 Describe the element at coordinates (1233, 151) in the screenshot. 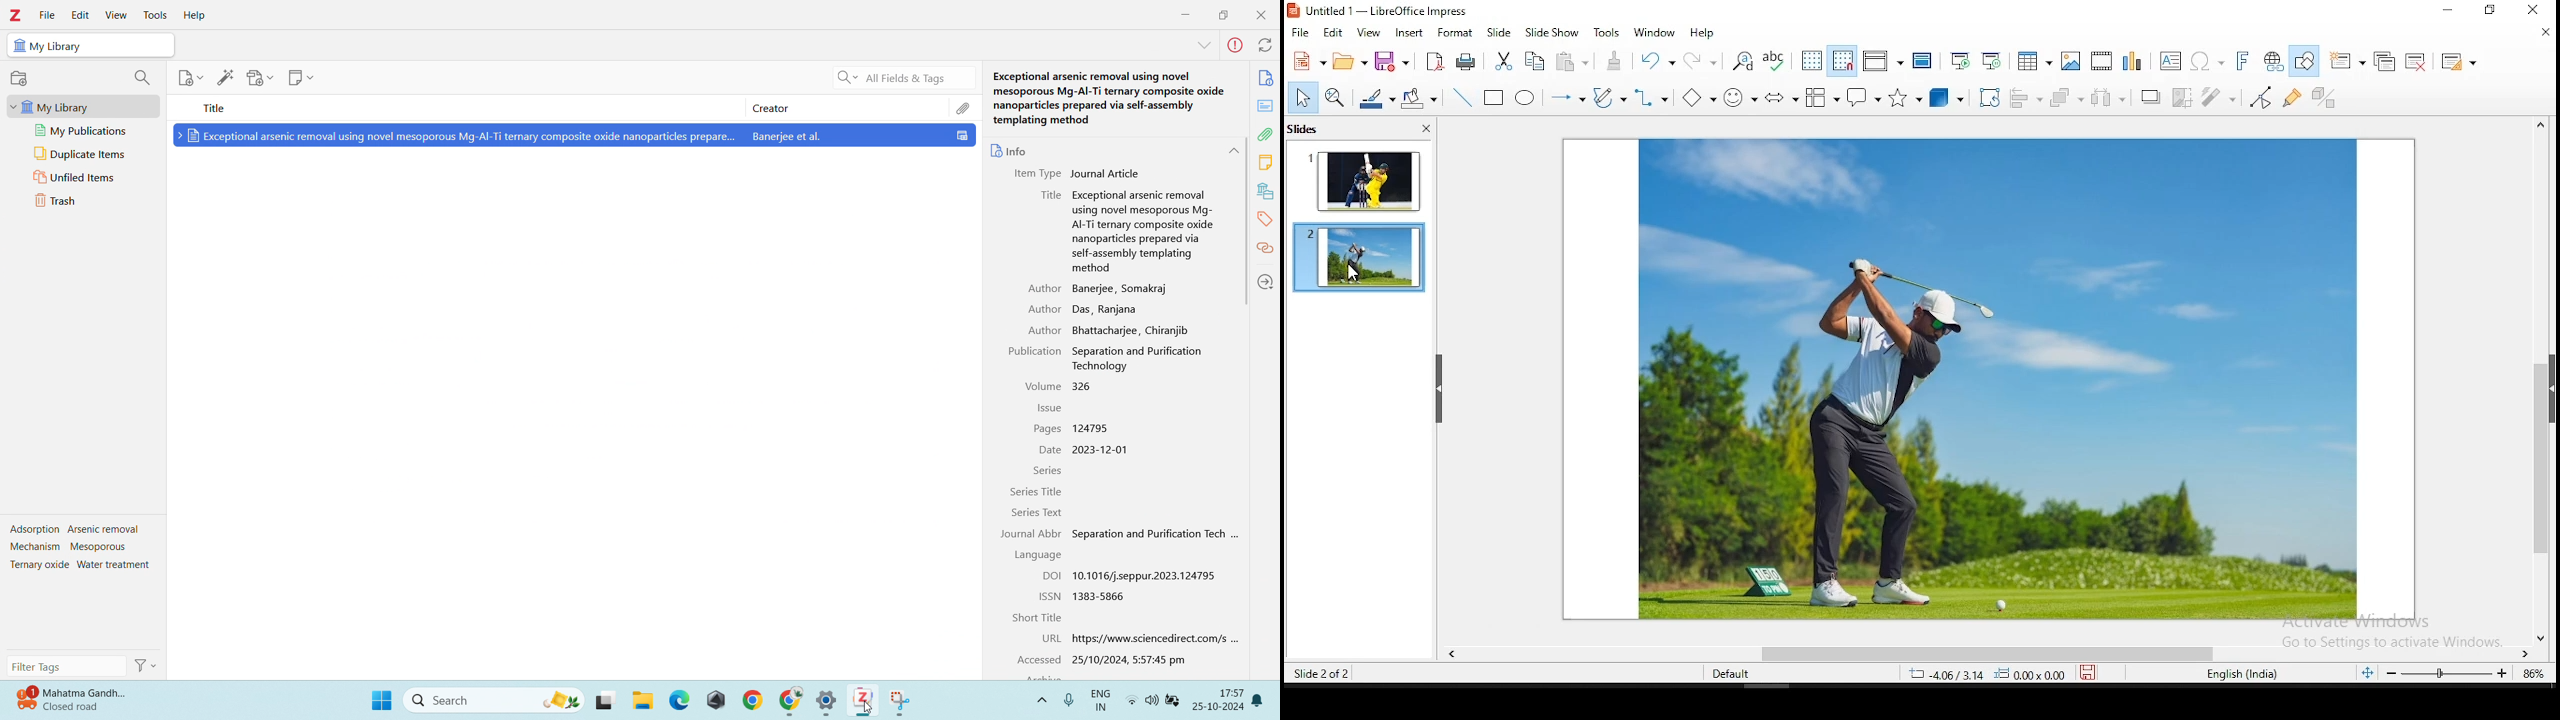

I see `collapse info` at that location.